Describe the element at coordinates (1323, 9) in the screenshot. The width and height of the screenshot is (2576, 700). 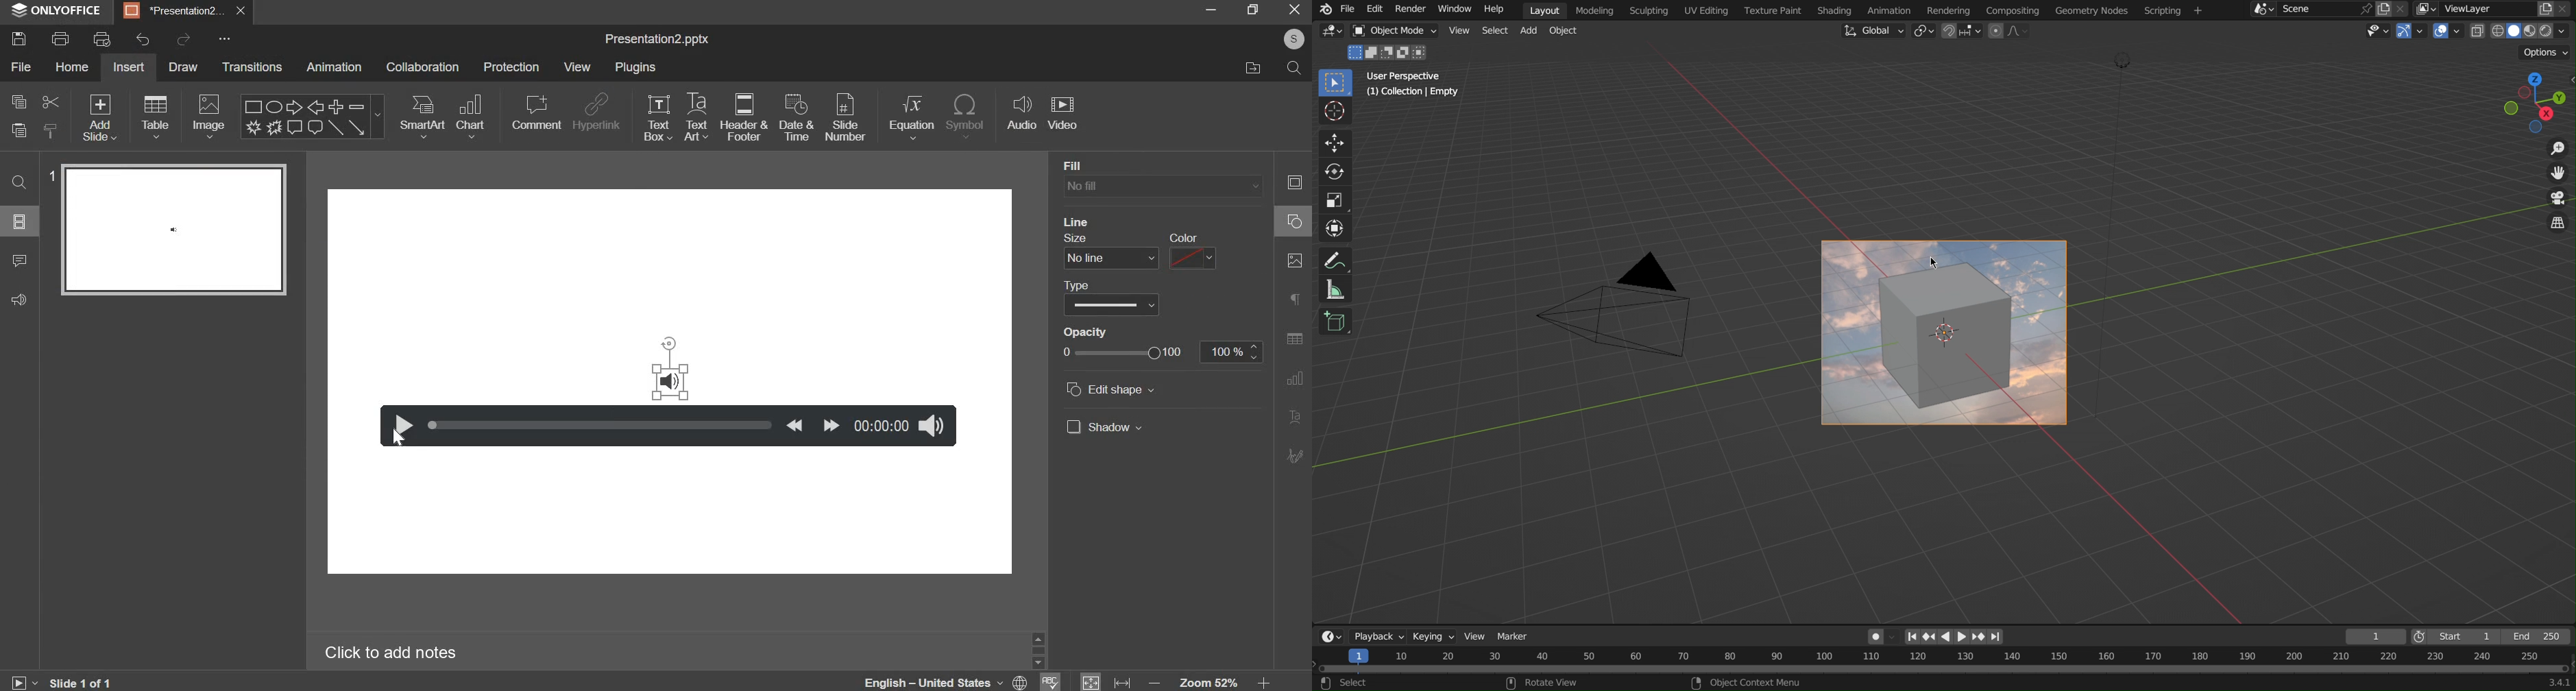
I see `Blender` at that location.